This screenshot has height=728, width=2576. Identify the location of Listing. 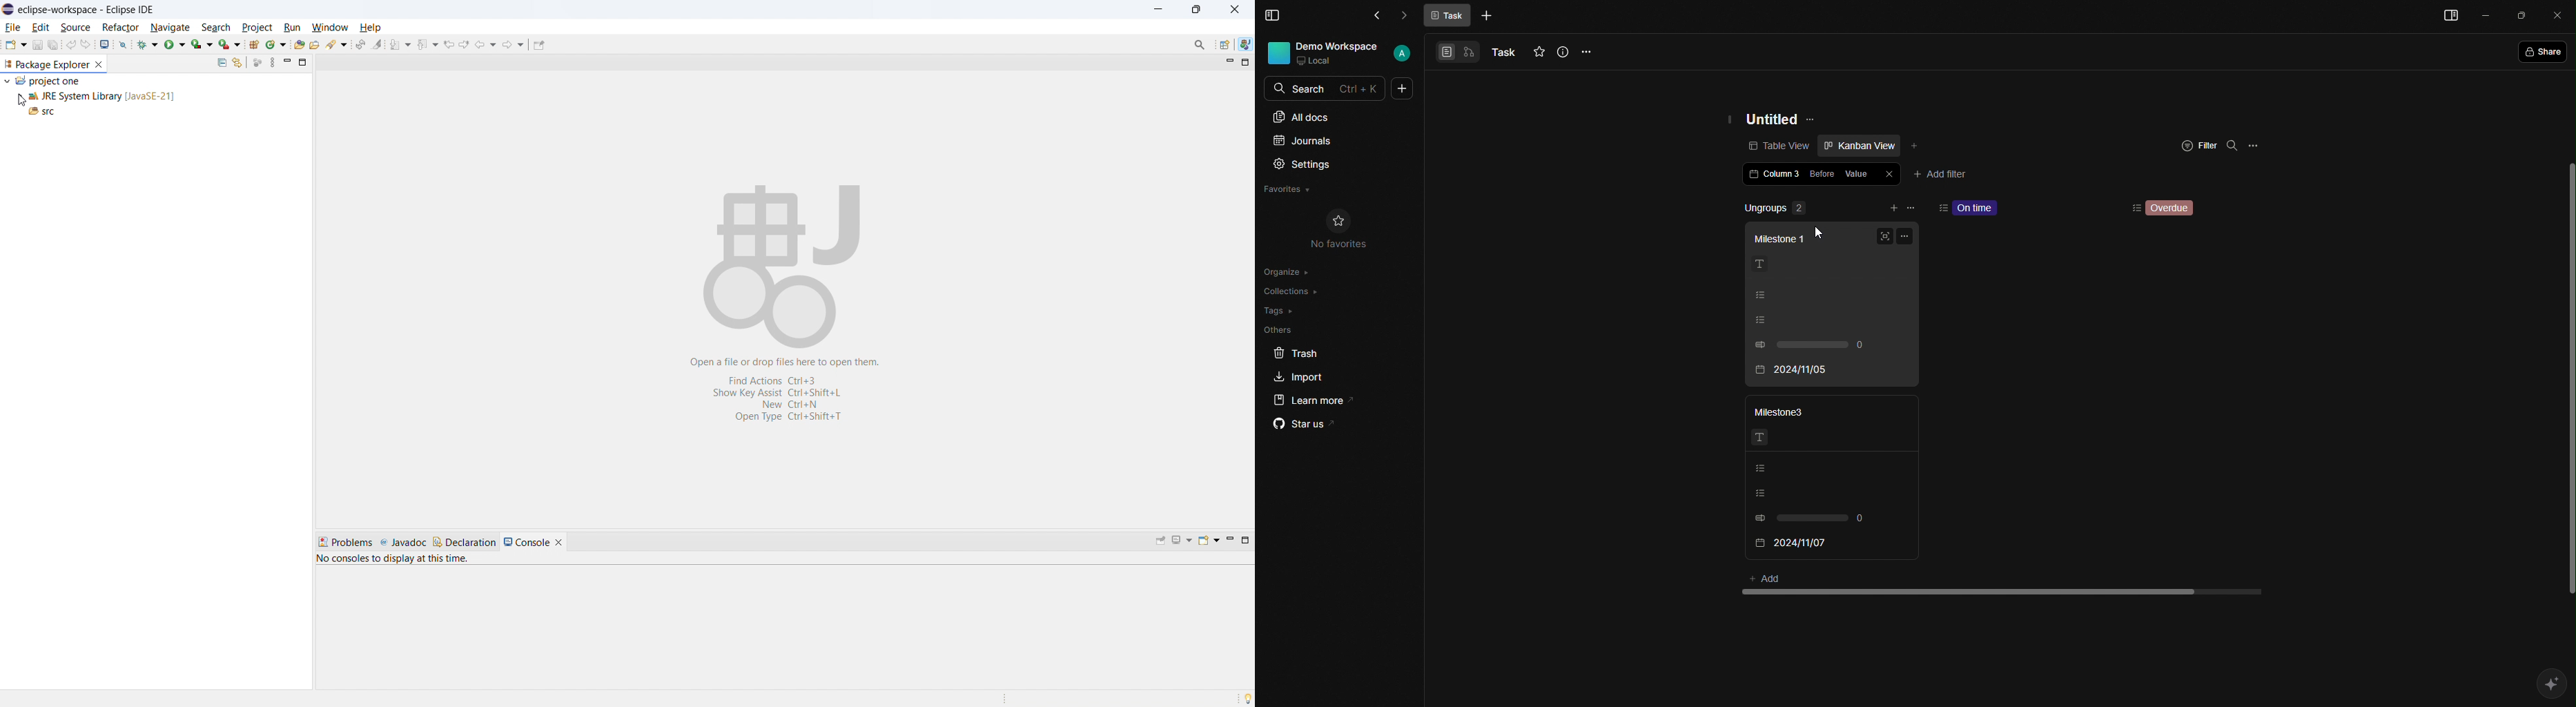
(1793, 468).